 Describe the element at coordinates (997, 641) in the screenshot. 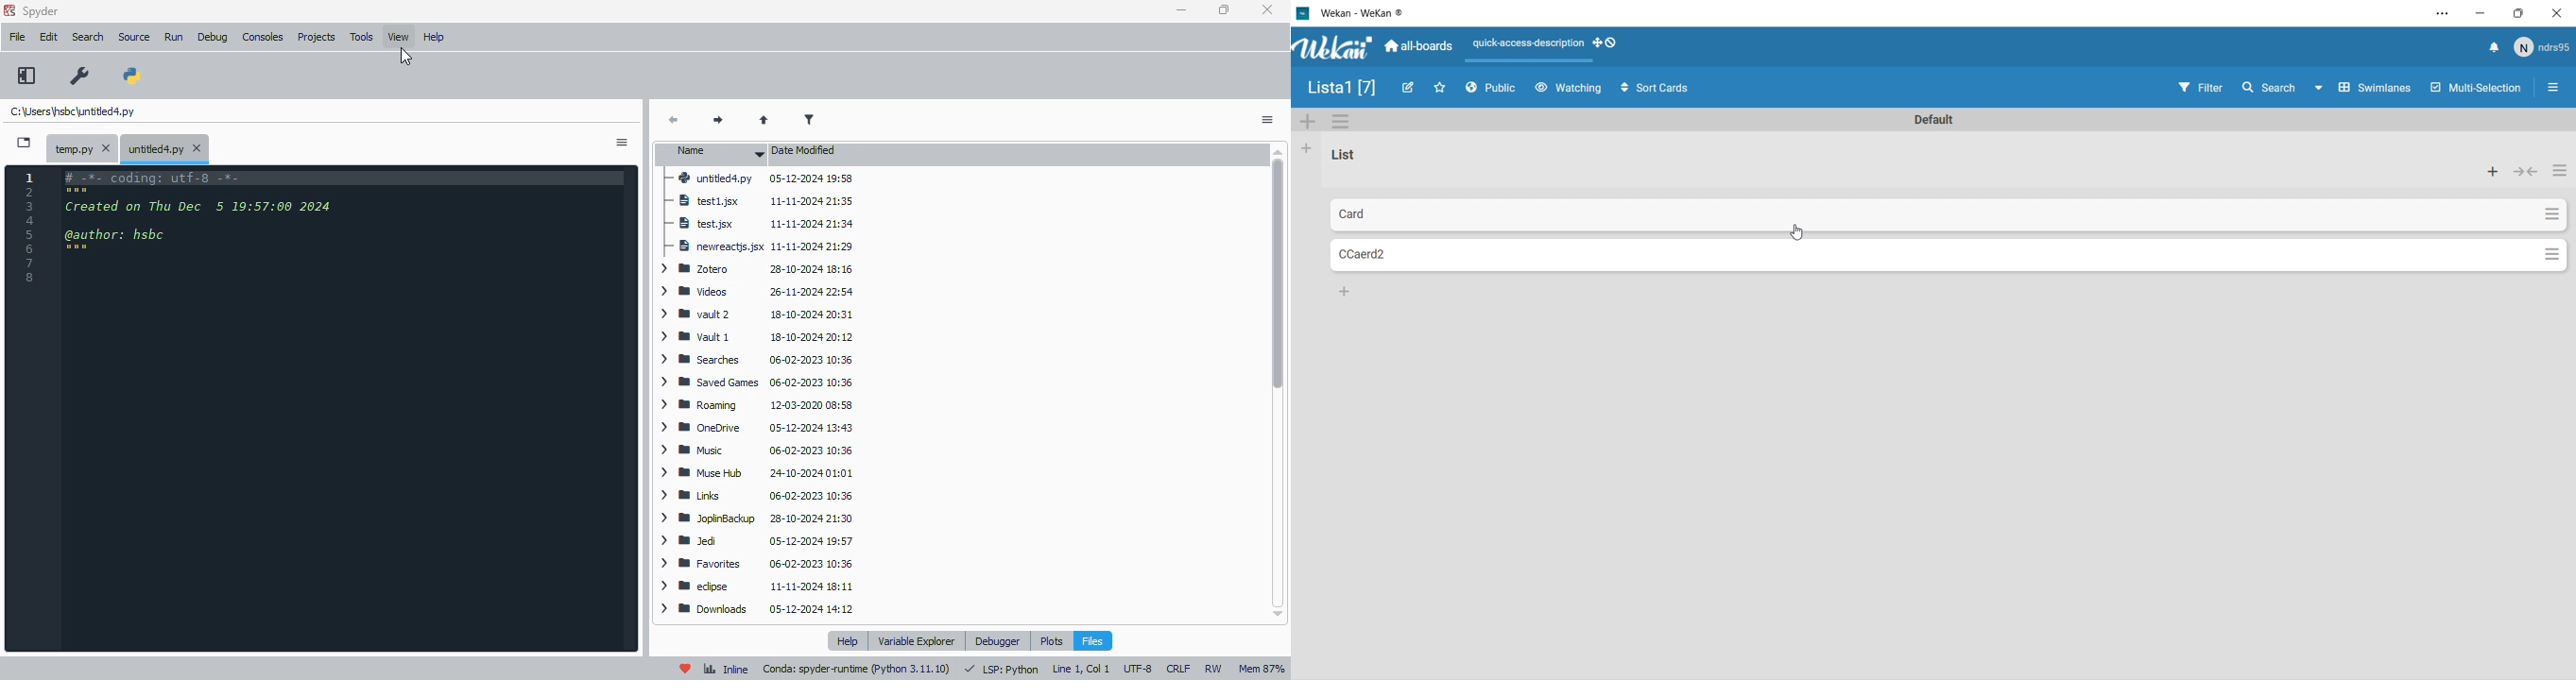

I see `debugger` at that location.